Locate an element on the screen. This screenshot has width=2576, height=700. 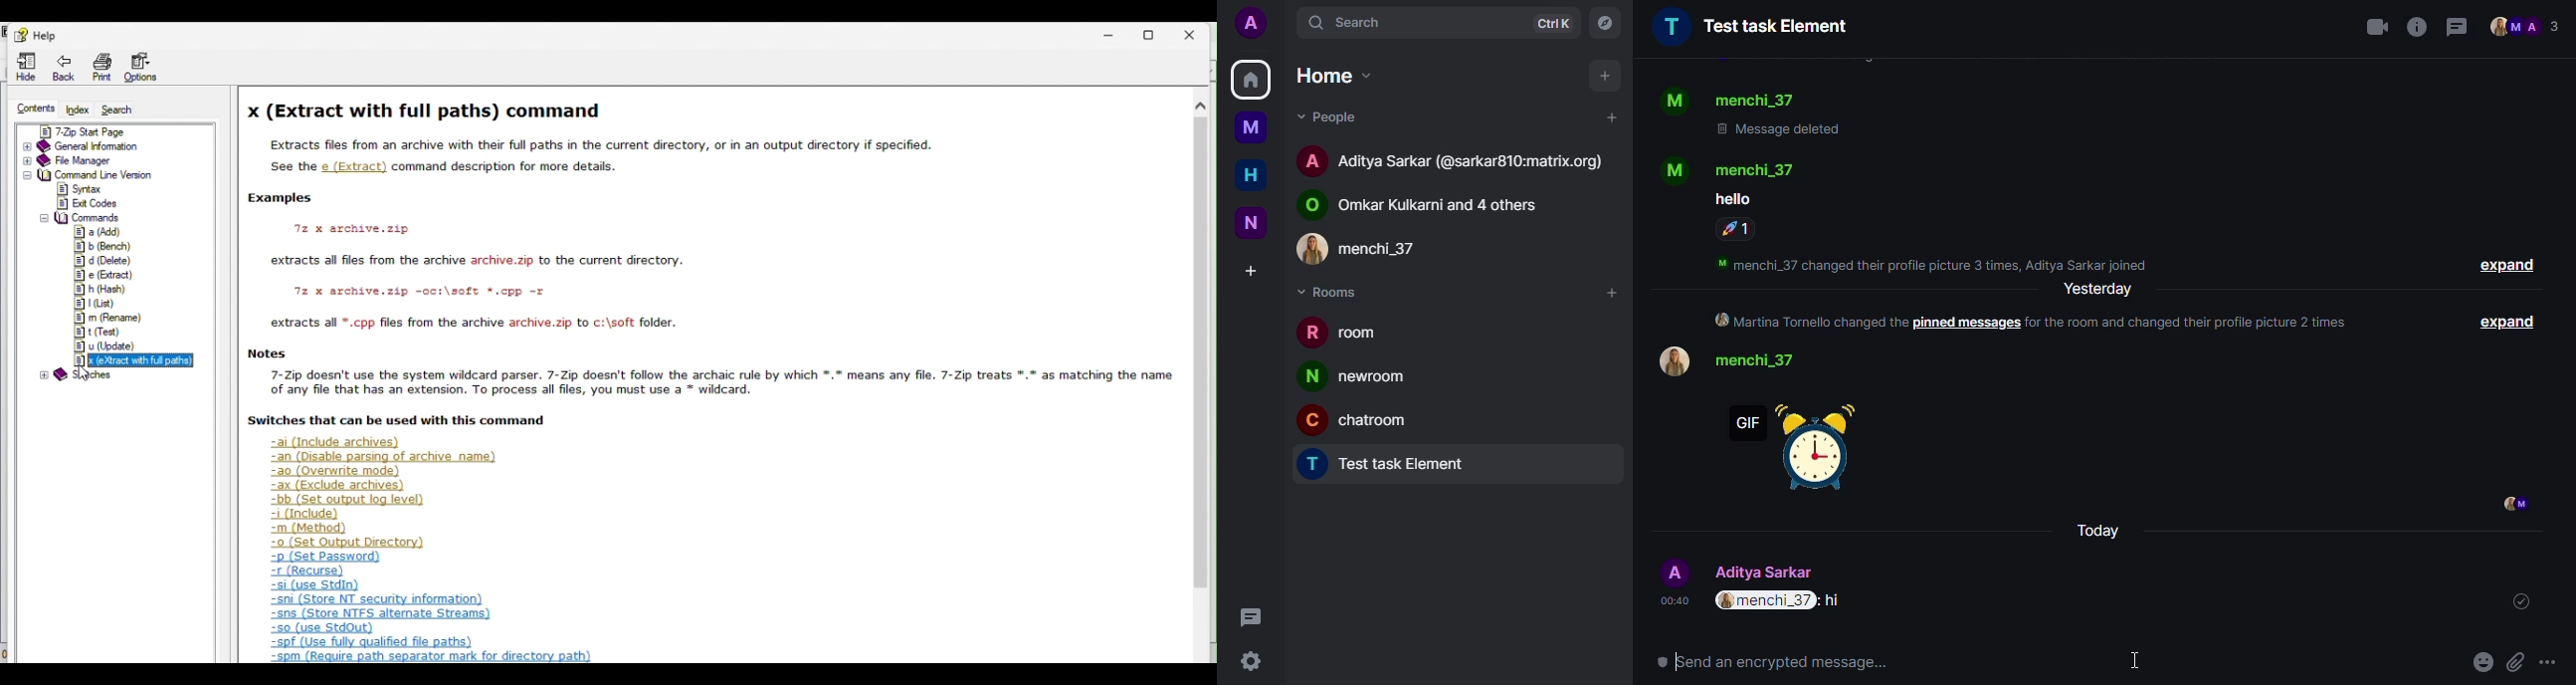
Command line version is located at coordinates (101, 176).